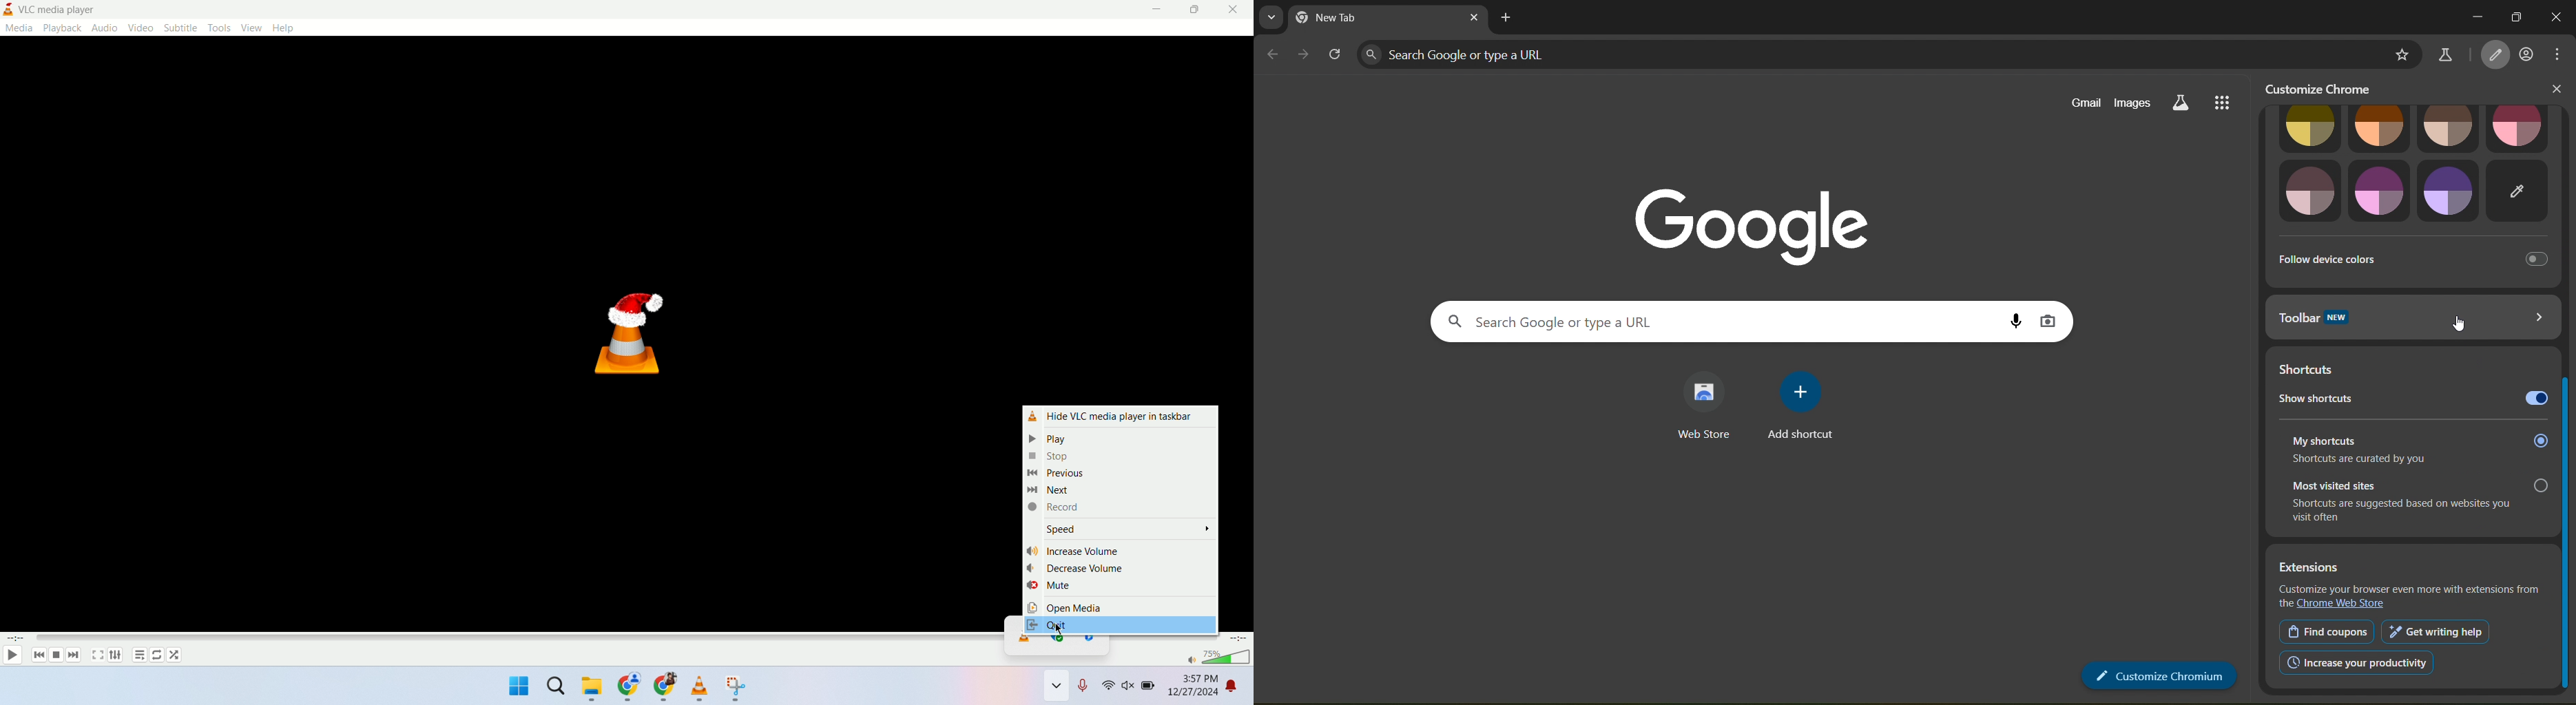  What do you see at coordinates (283, 27) in the screenshot?
I see `help` at bounding box center [283, 27].